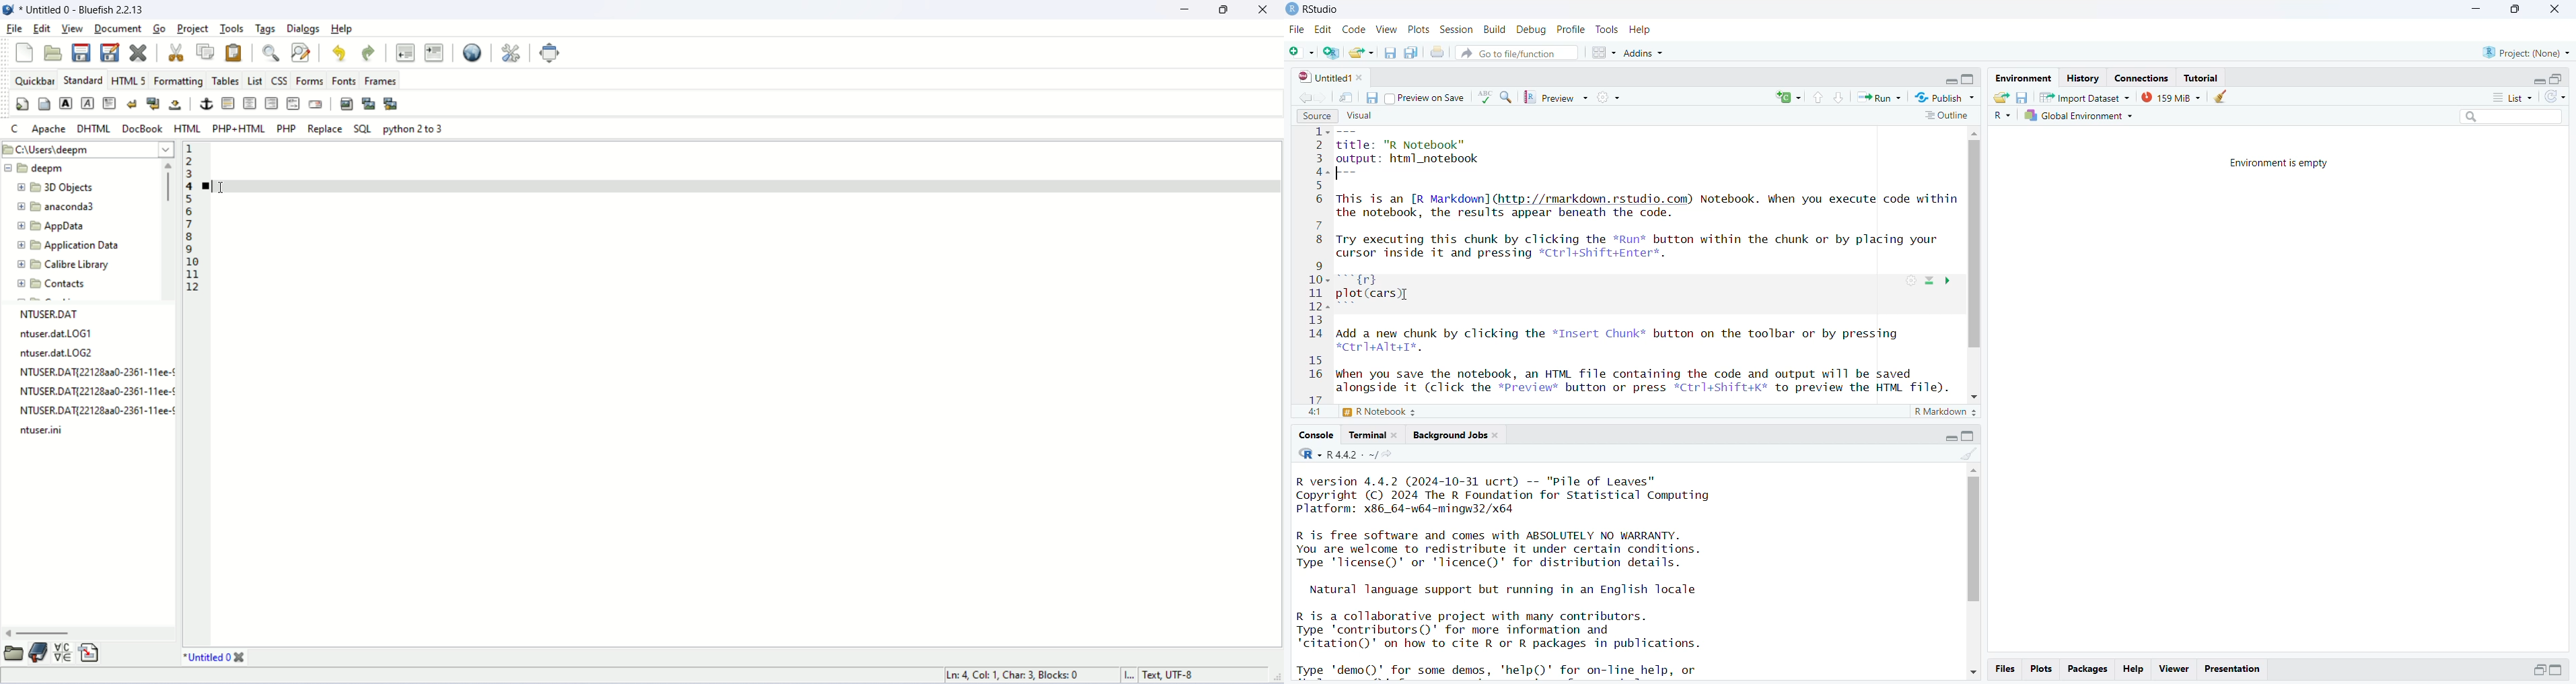 This screenshot has height=700, width=2576. What do you see at coordinates (343, 28) in the screenshot?
I see `help` at bounding box center [343, 28].